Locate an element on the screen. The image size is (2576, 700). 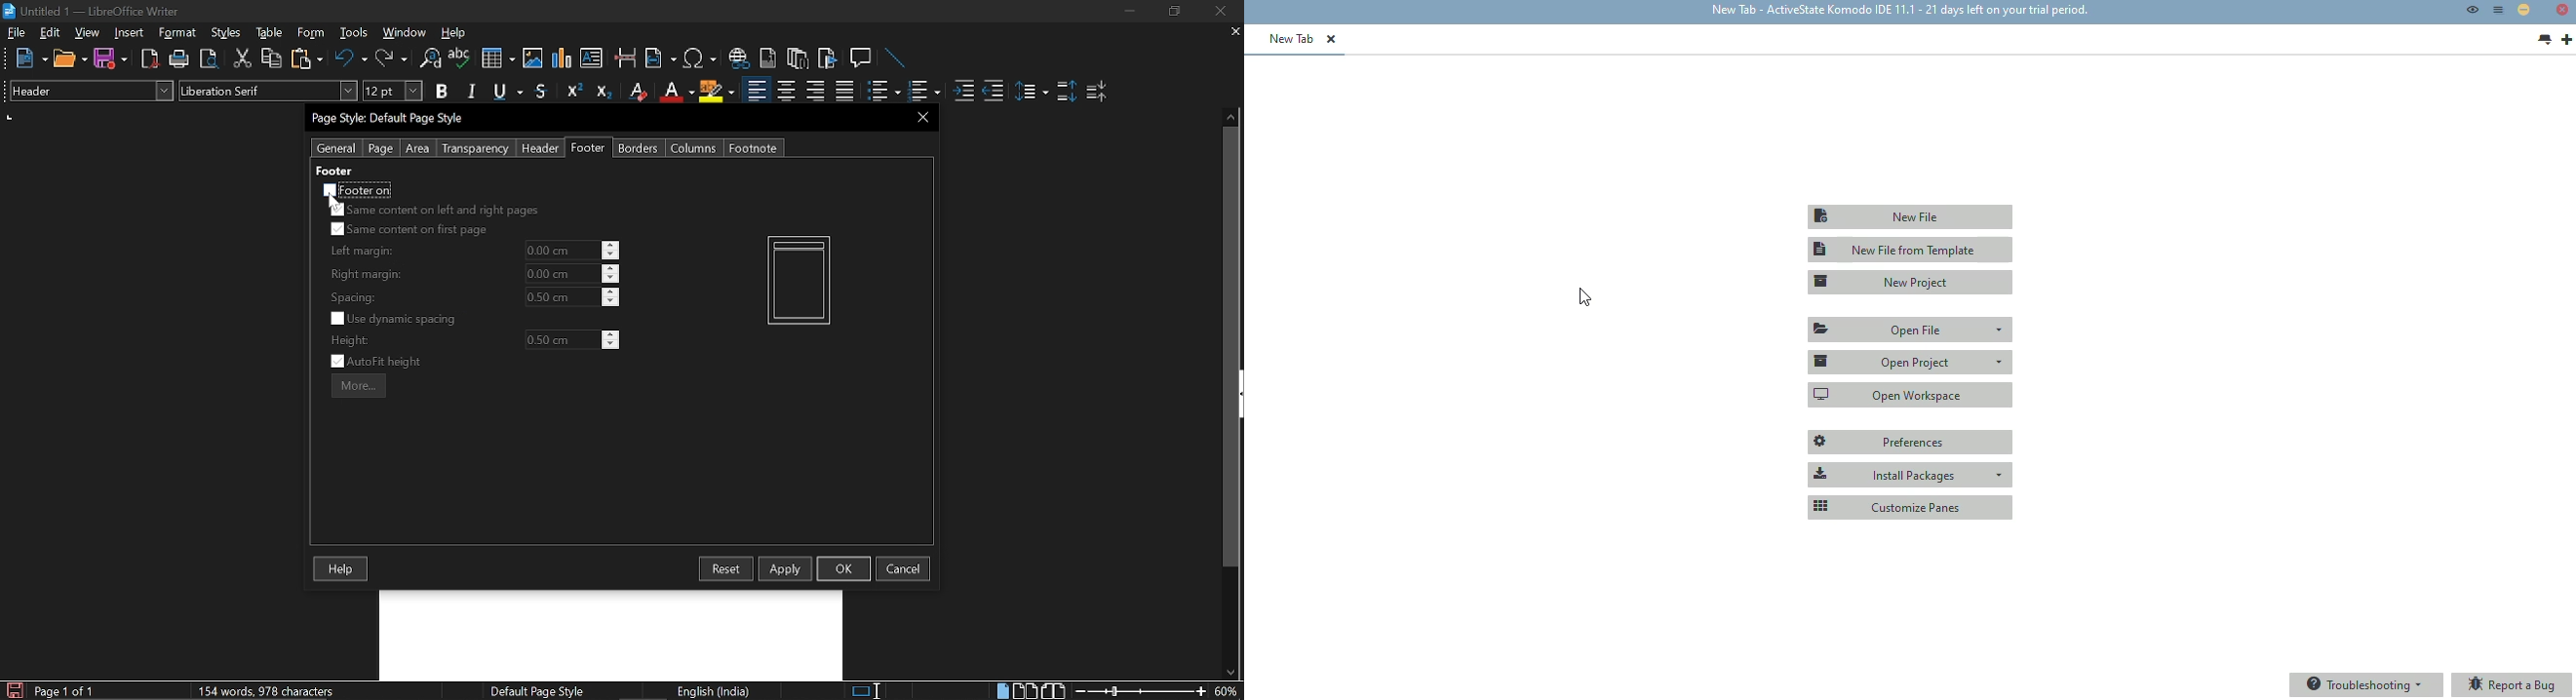
more is located at coordinates (359, 385).